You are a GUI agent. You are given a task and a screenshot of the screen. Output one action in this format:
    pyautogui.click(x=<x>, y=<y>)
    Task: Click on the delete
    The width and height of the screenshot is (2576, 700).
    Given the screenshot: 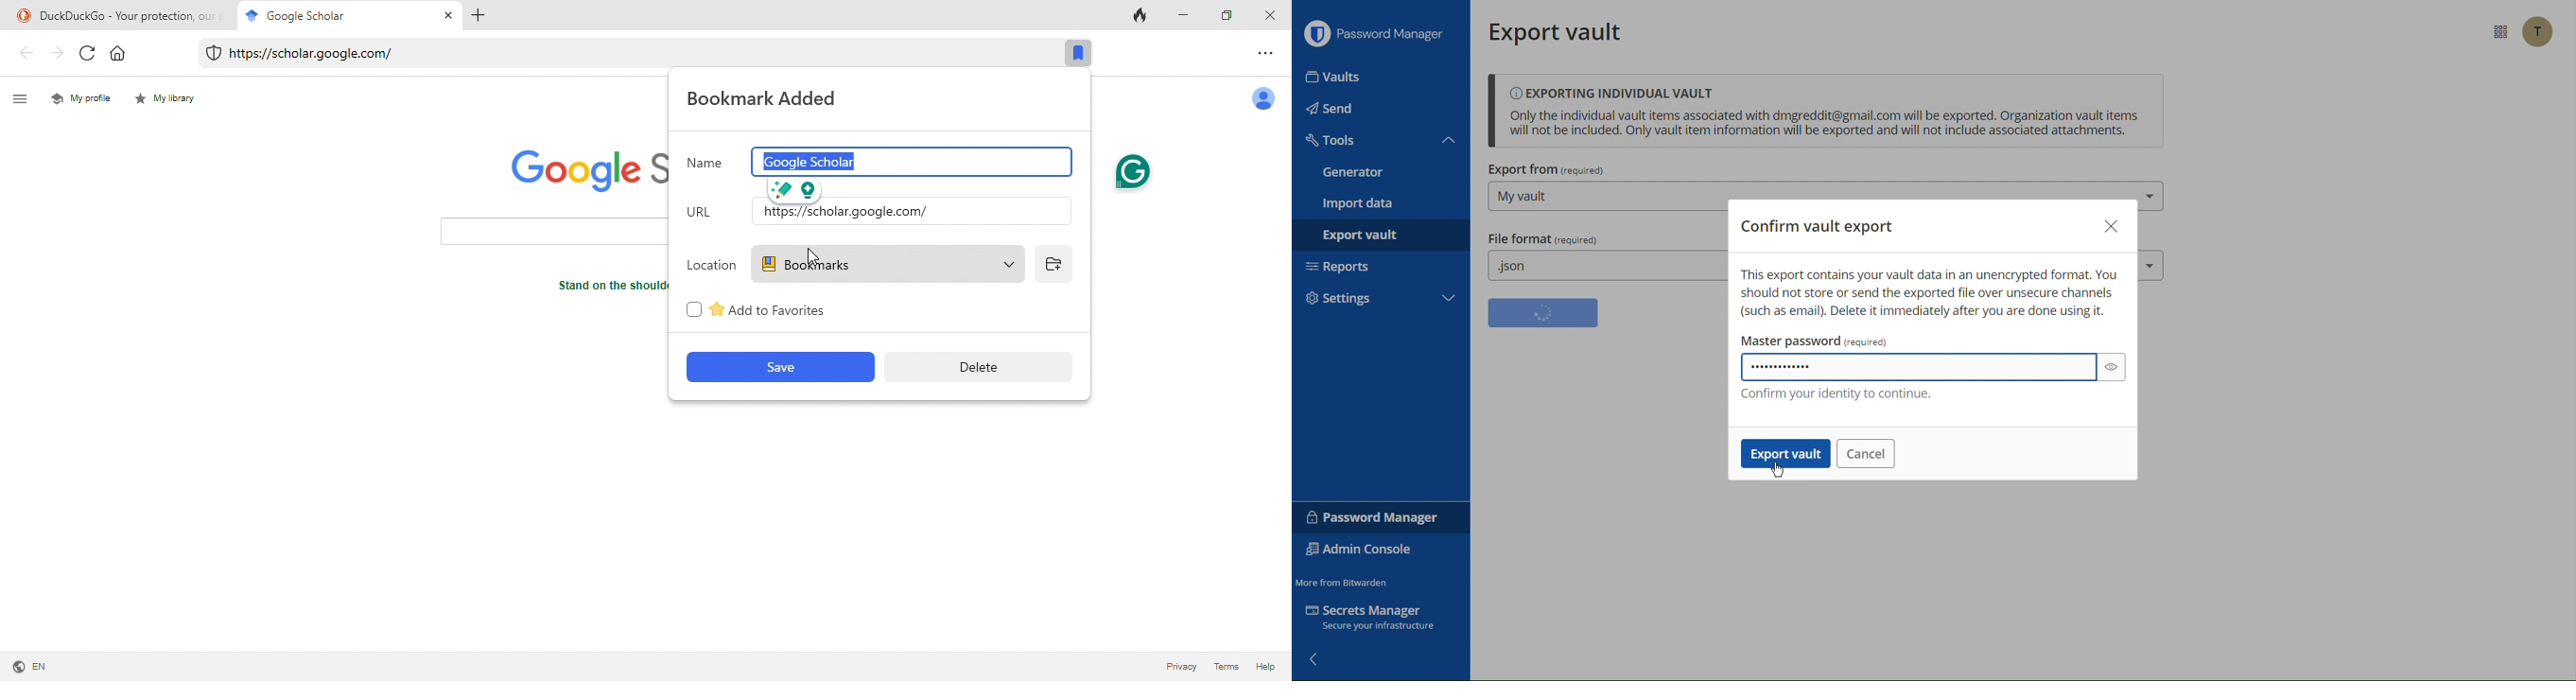 What is the action you would take?
    pyautogui.click(x=978, y=365)
    